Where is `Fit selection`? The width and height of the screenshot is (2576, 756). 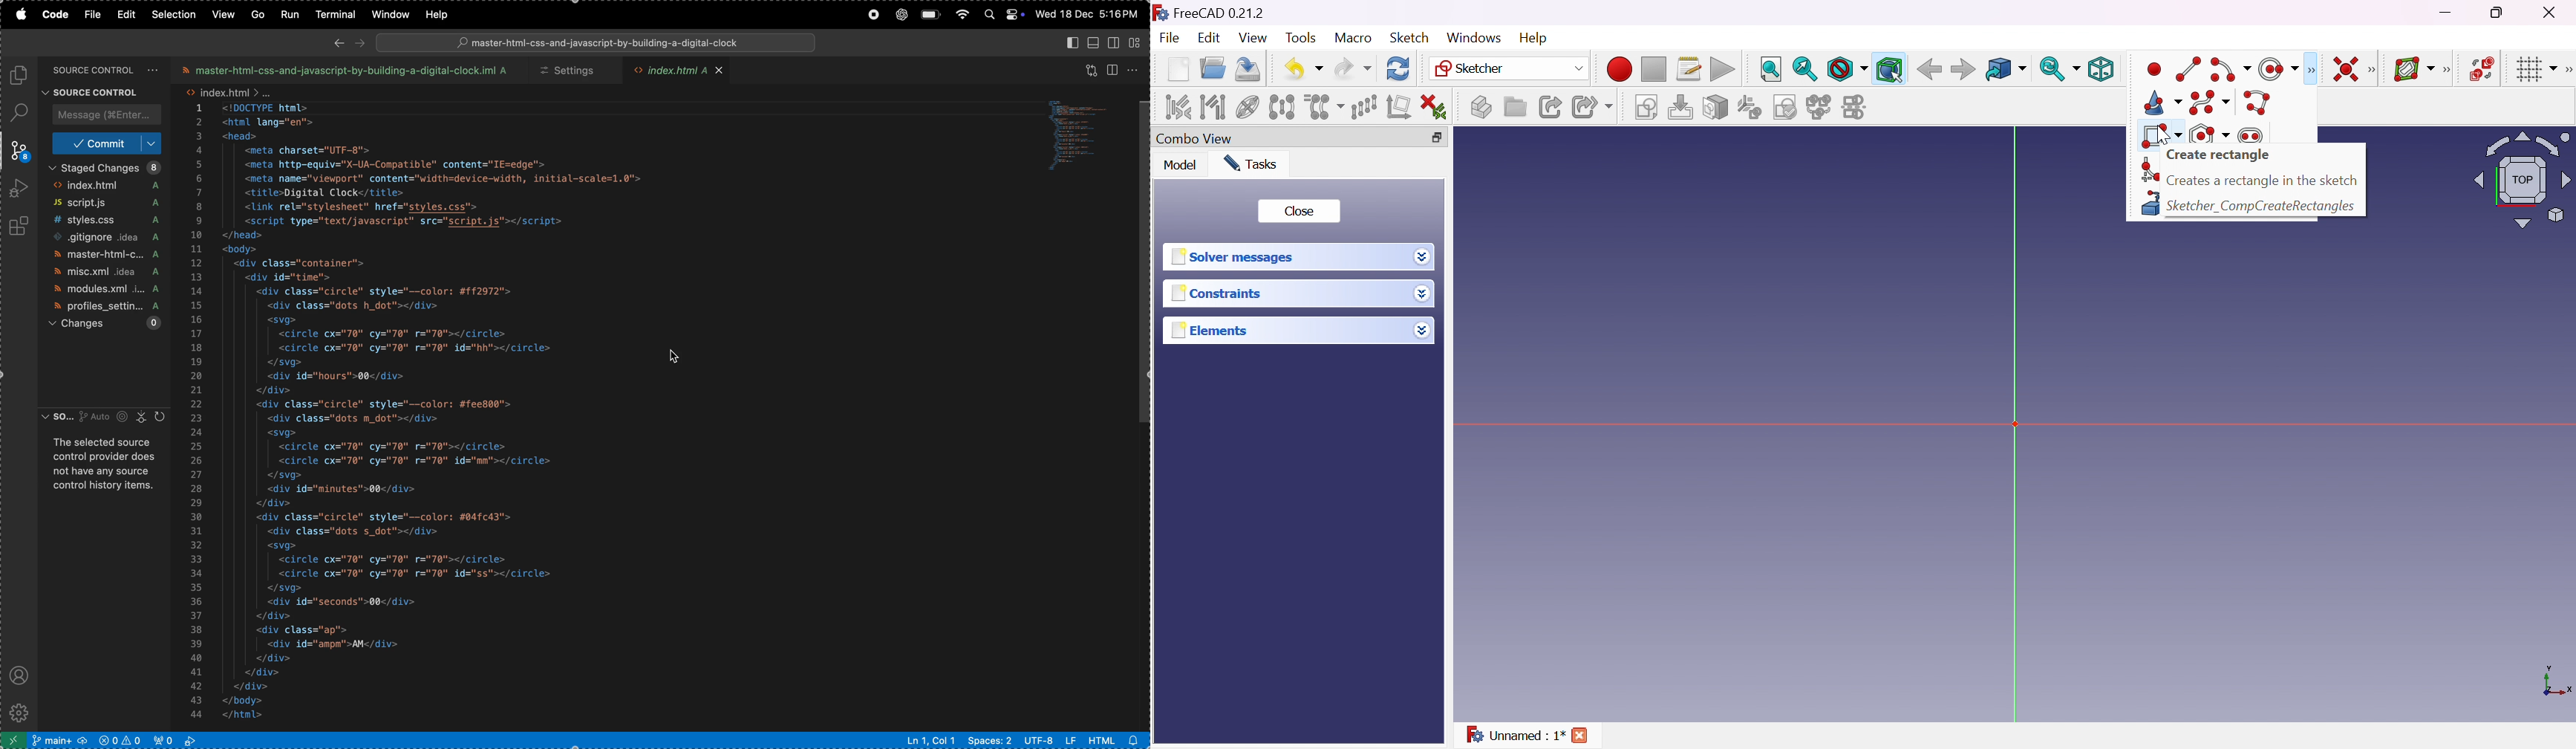
Fit selection is located at coordinates (1804, 69).